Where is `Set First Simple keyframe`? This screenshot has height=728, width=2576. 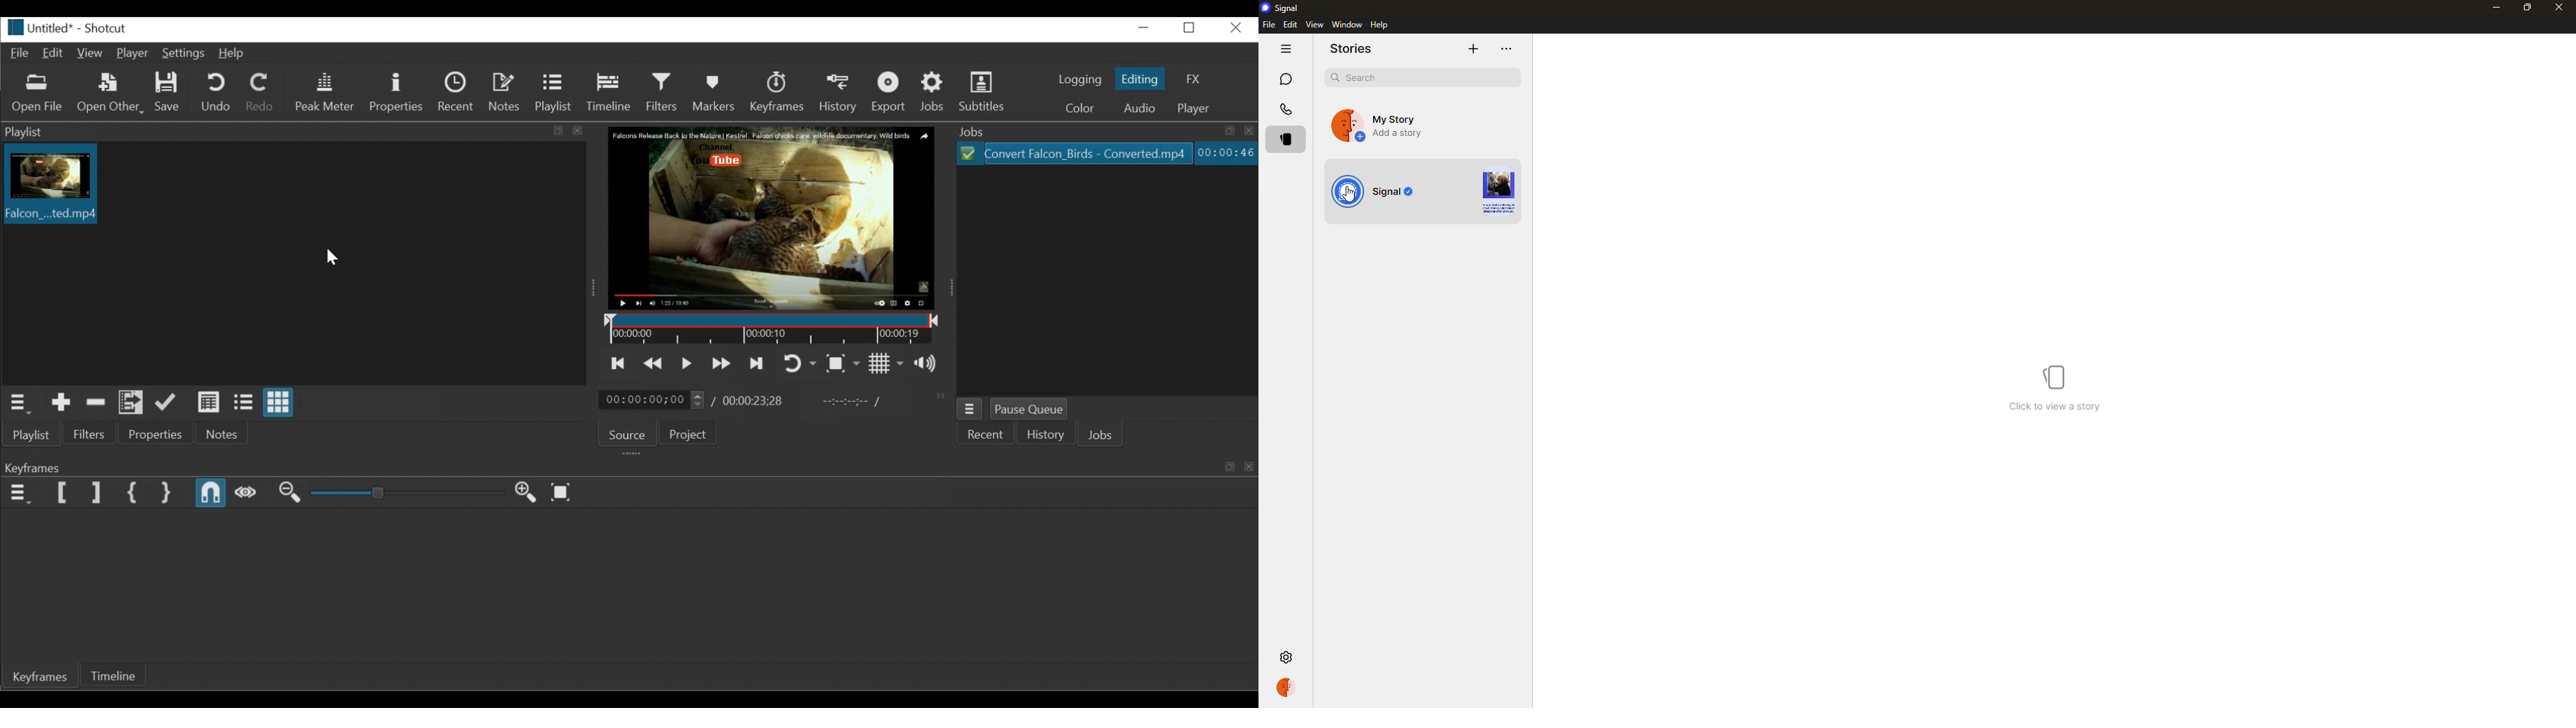
Set First Simple keyframe is located at coordinates (135, 493).